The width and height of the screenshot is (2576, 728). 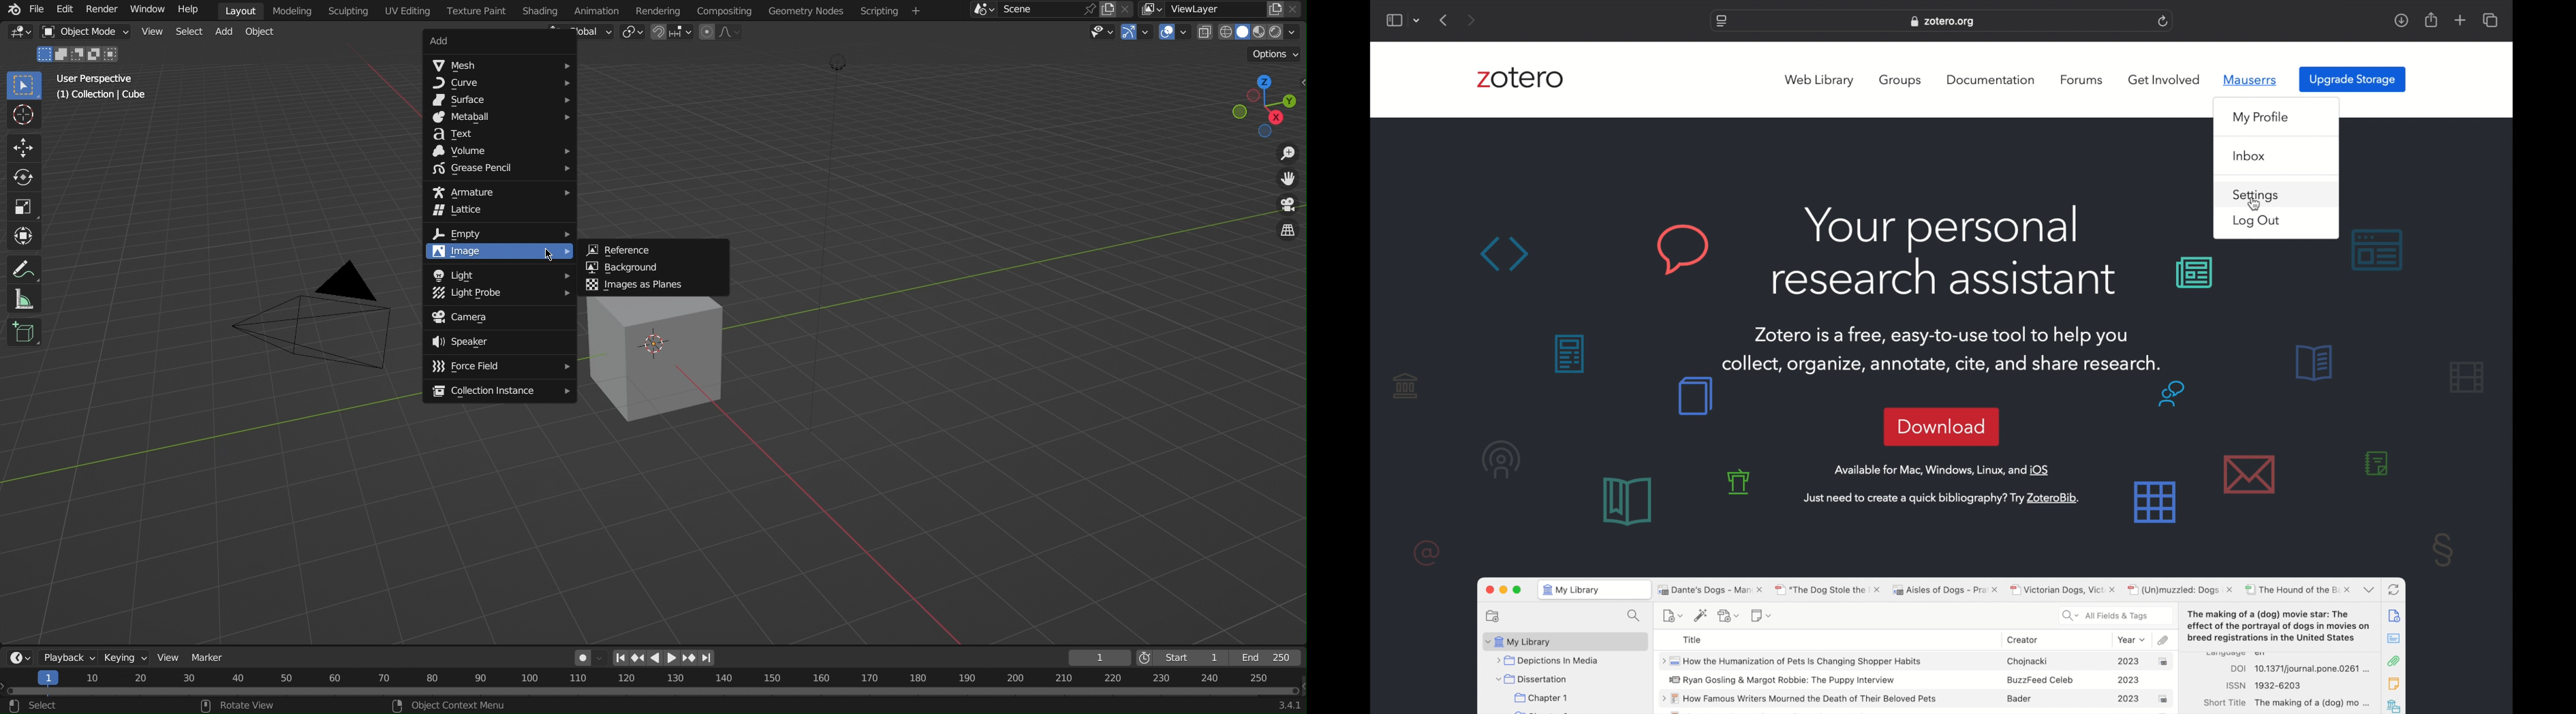 What do you see at coordinates (2250, 79) in the screenshot?
I see `mauserrs` at bounding box center [2250, 79].